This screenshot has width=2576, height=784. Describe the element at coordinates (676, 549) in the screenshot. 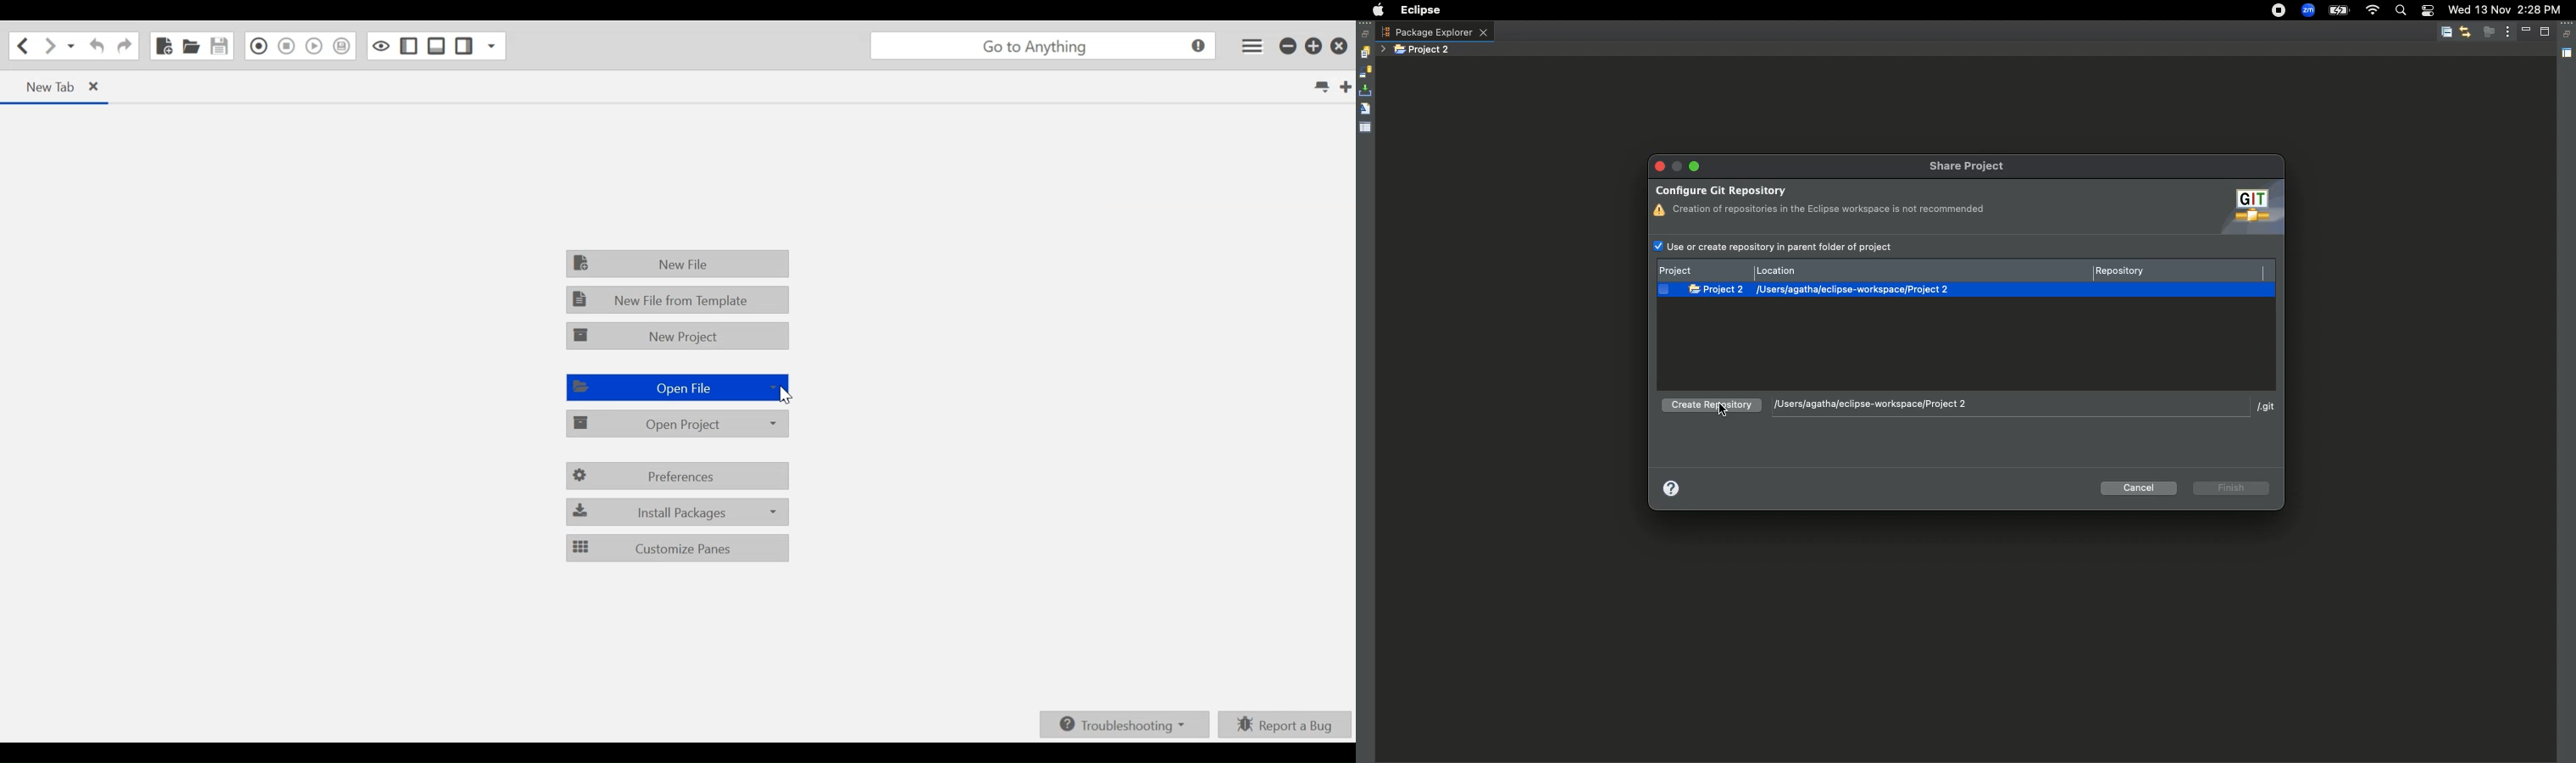

I see `Customize Panes` at that location.